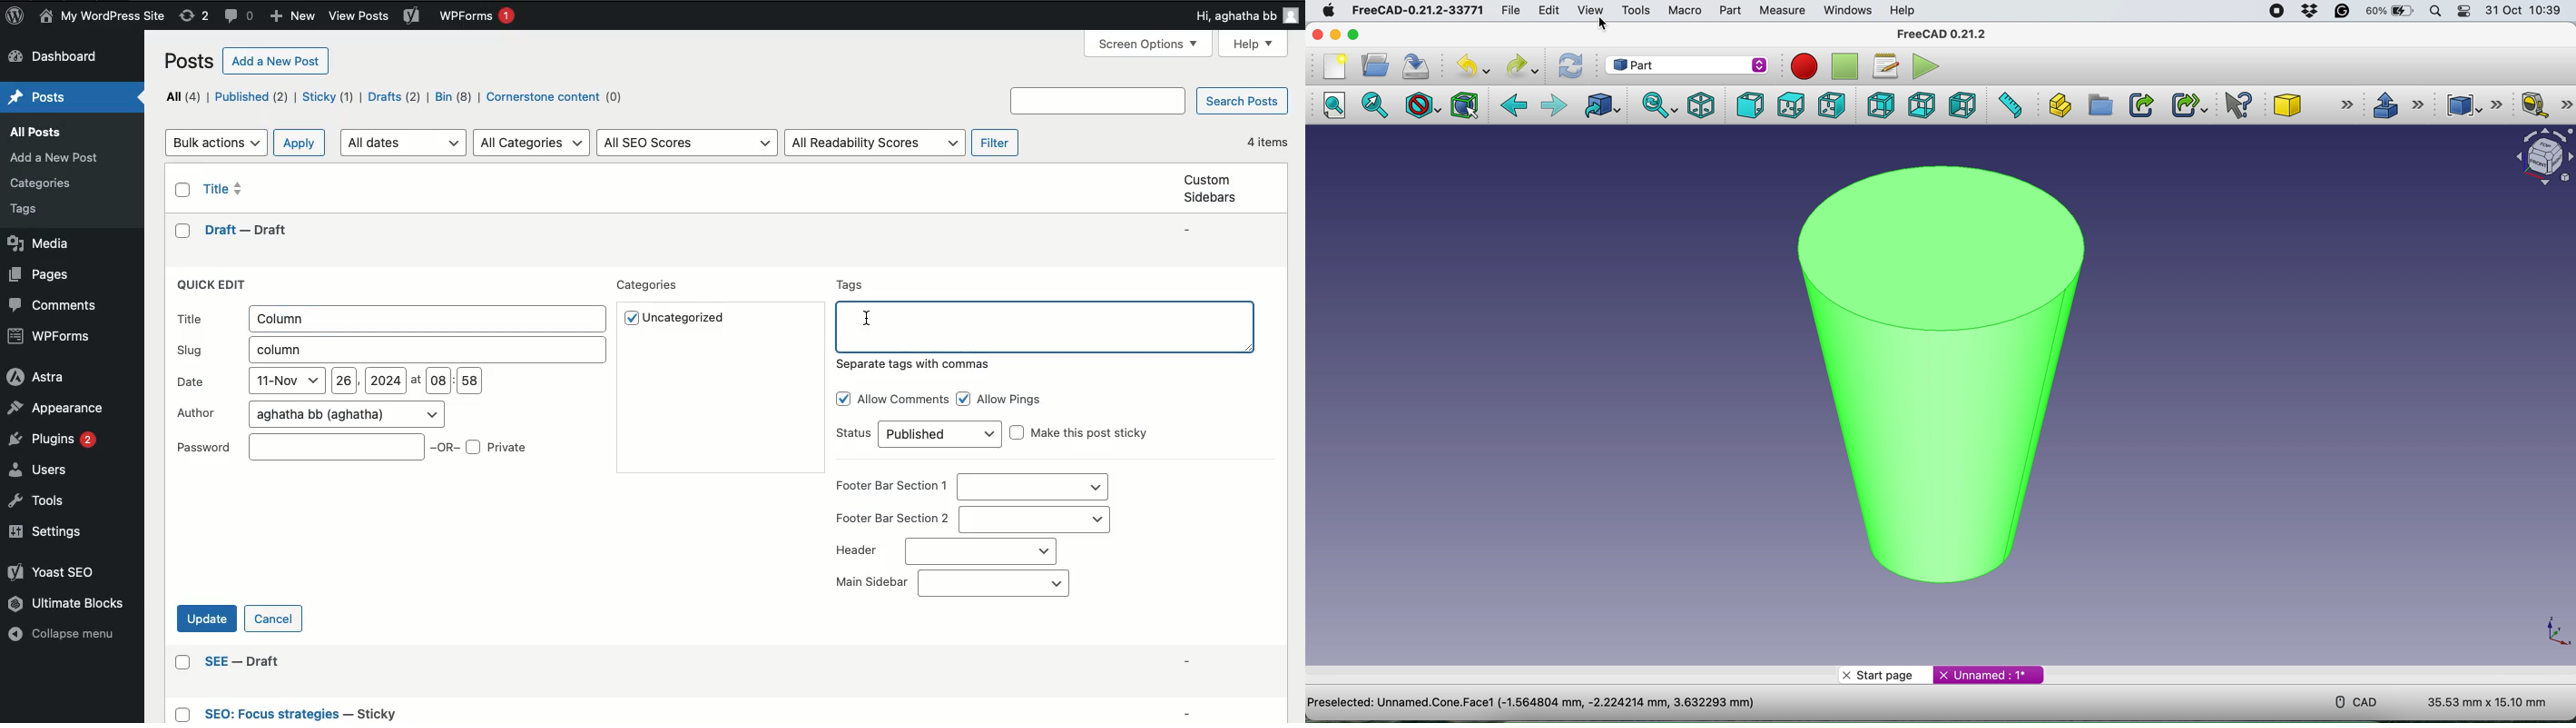  Describe the element at coordinates (2306, 11) in the screenshot. I see `dropbox` at that location.